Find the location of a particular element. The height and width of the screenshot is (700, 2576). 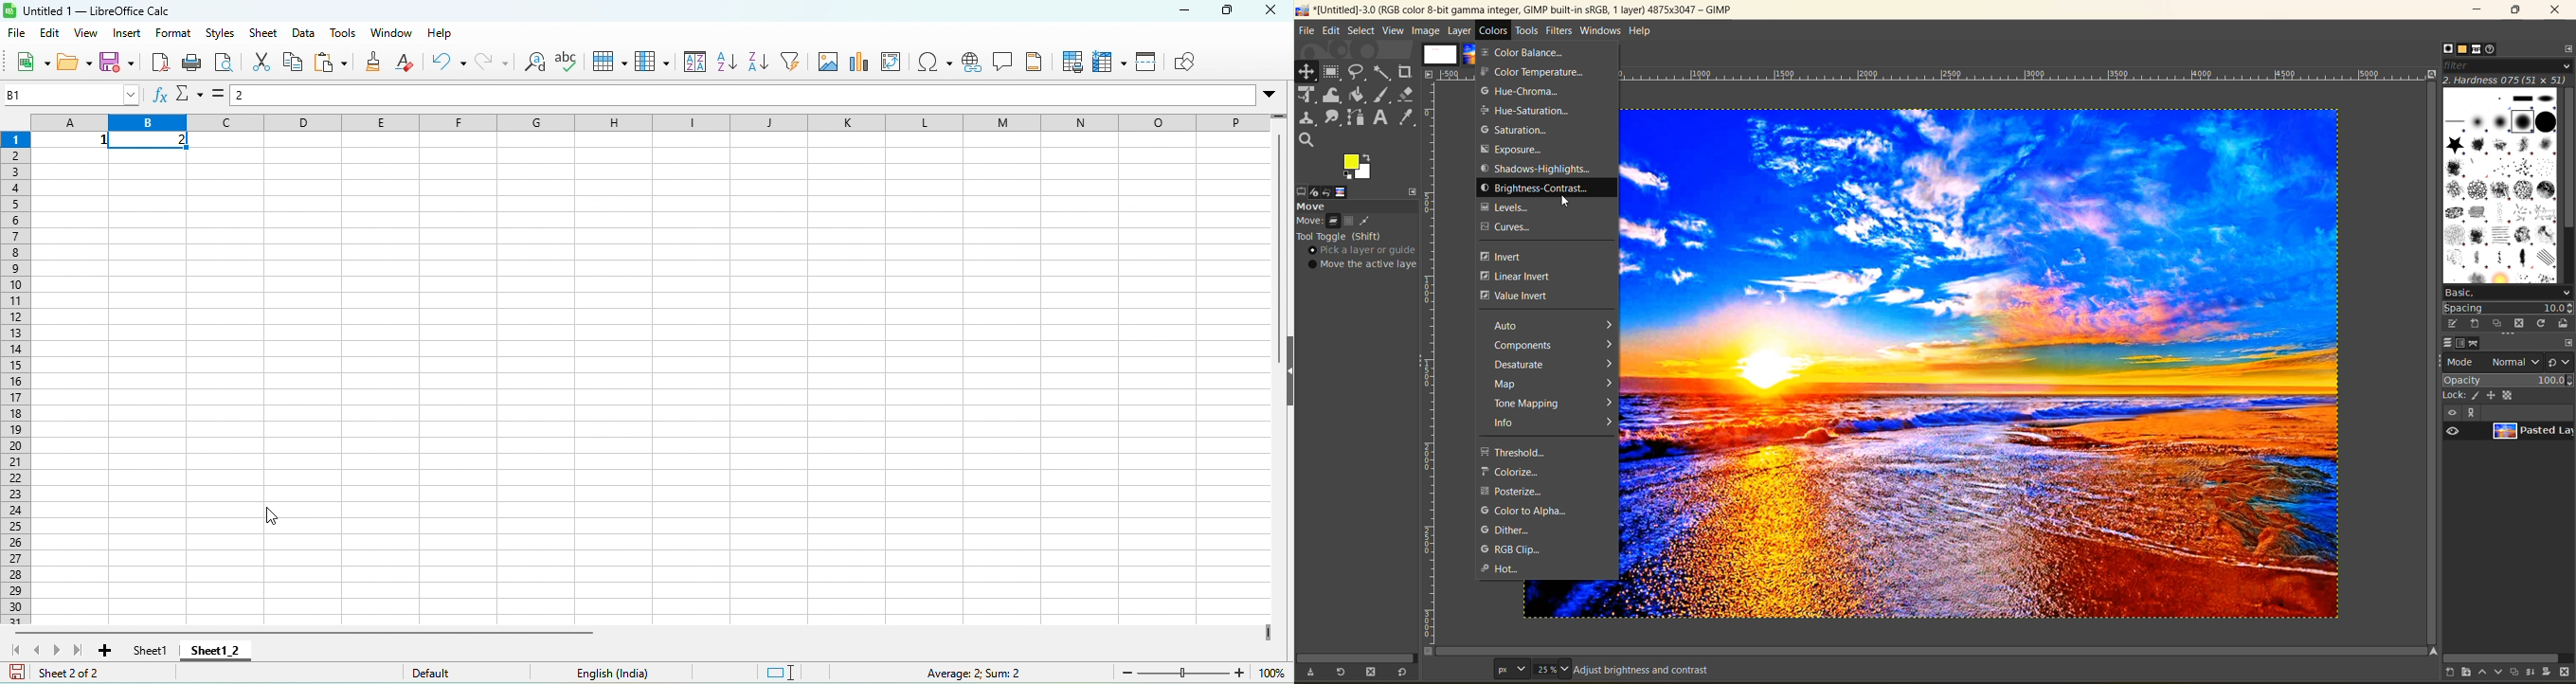

value insert is located at coordinates (1515, 297).